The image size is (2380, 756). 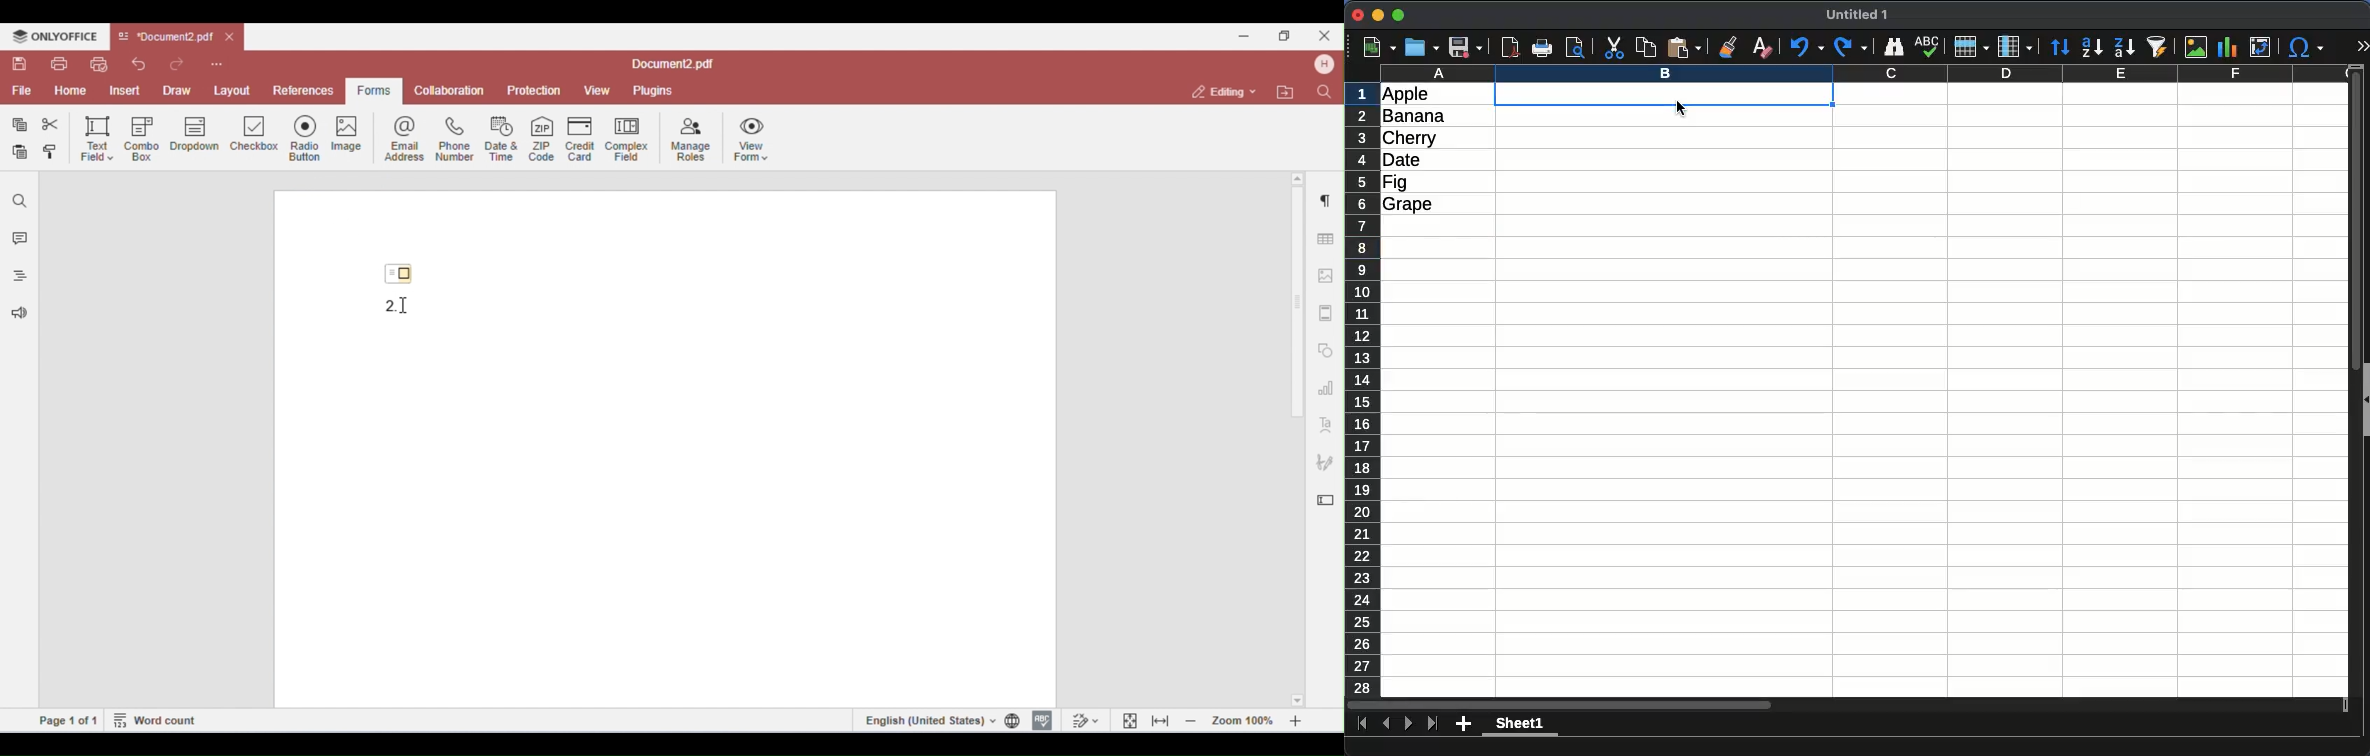 I want to click on last sheet, so click(x=1433, y=724).